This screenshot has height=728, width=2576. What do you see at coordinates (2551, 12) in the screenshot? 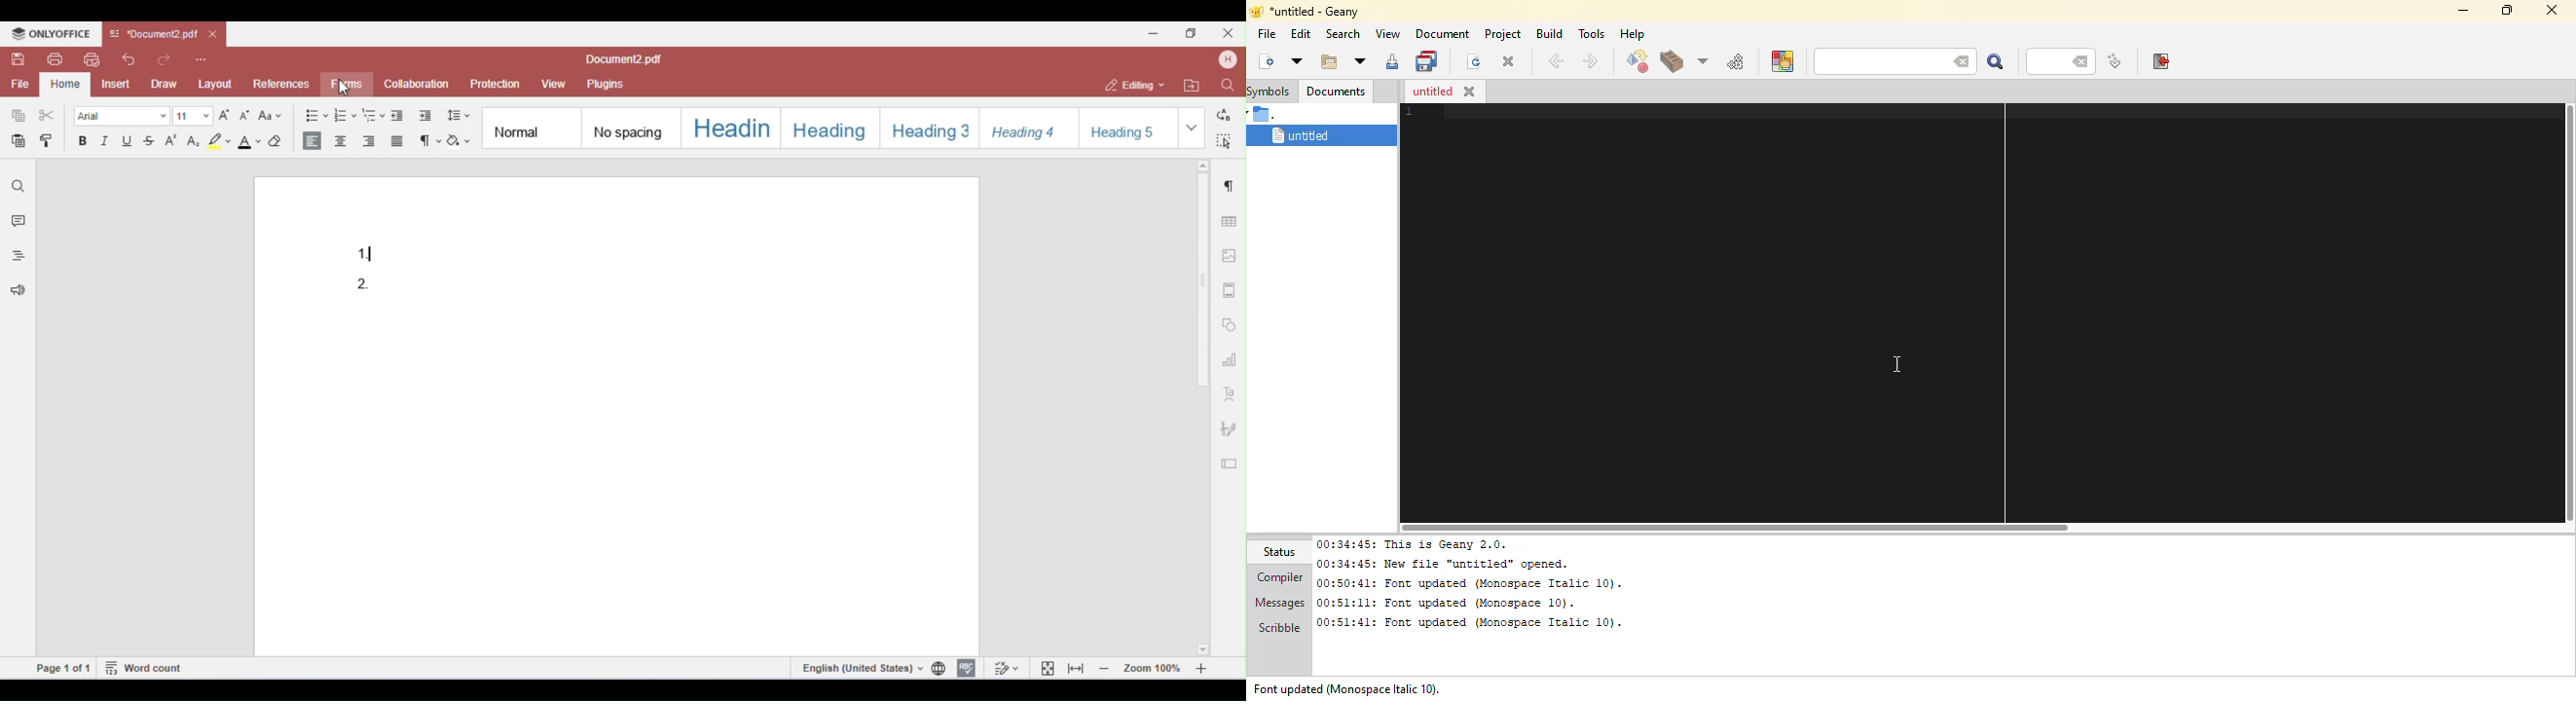
I see `close` at bounding box center [2551, 12].